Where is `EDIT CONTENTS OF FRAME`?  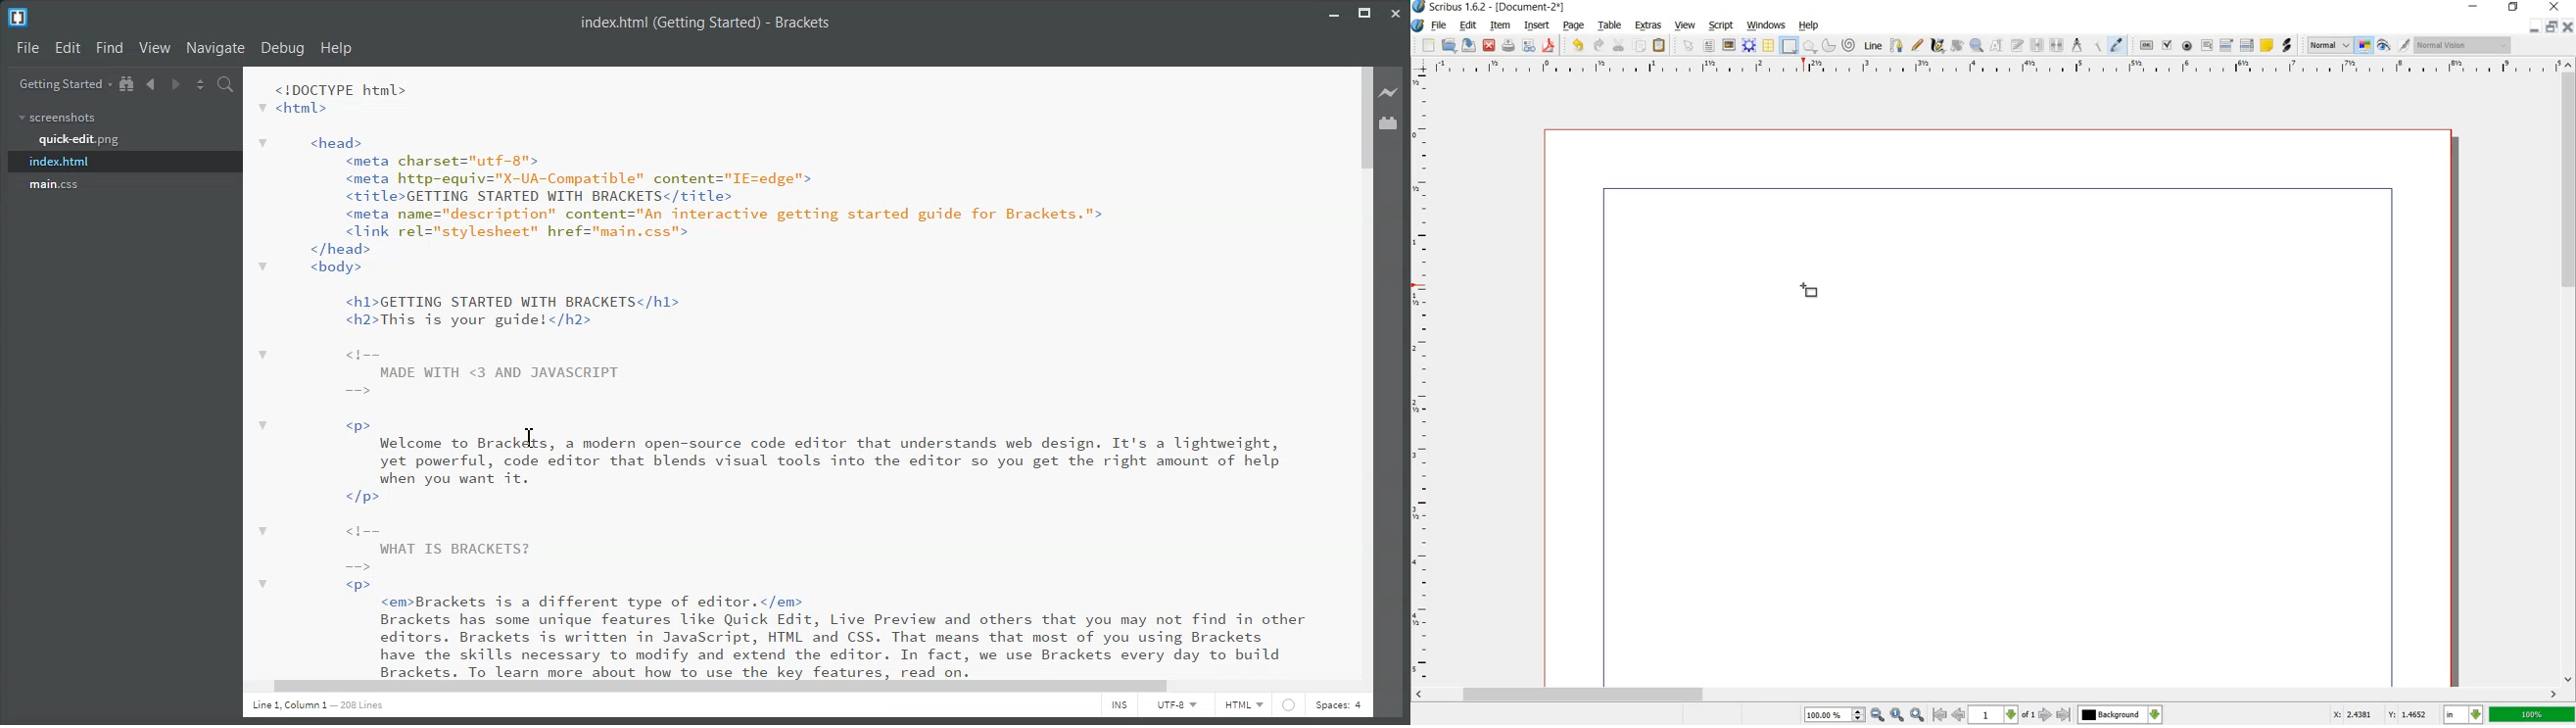
EDIT CONTENTS OF FRAME is located at coordinates (1997, 46).